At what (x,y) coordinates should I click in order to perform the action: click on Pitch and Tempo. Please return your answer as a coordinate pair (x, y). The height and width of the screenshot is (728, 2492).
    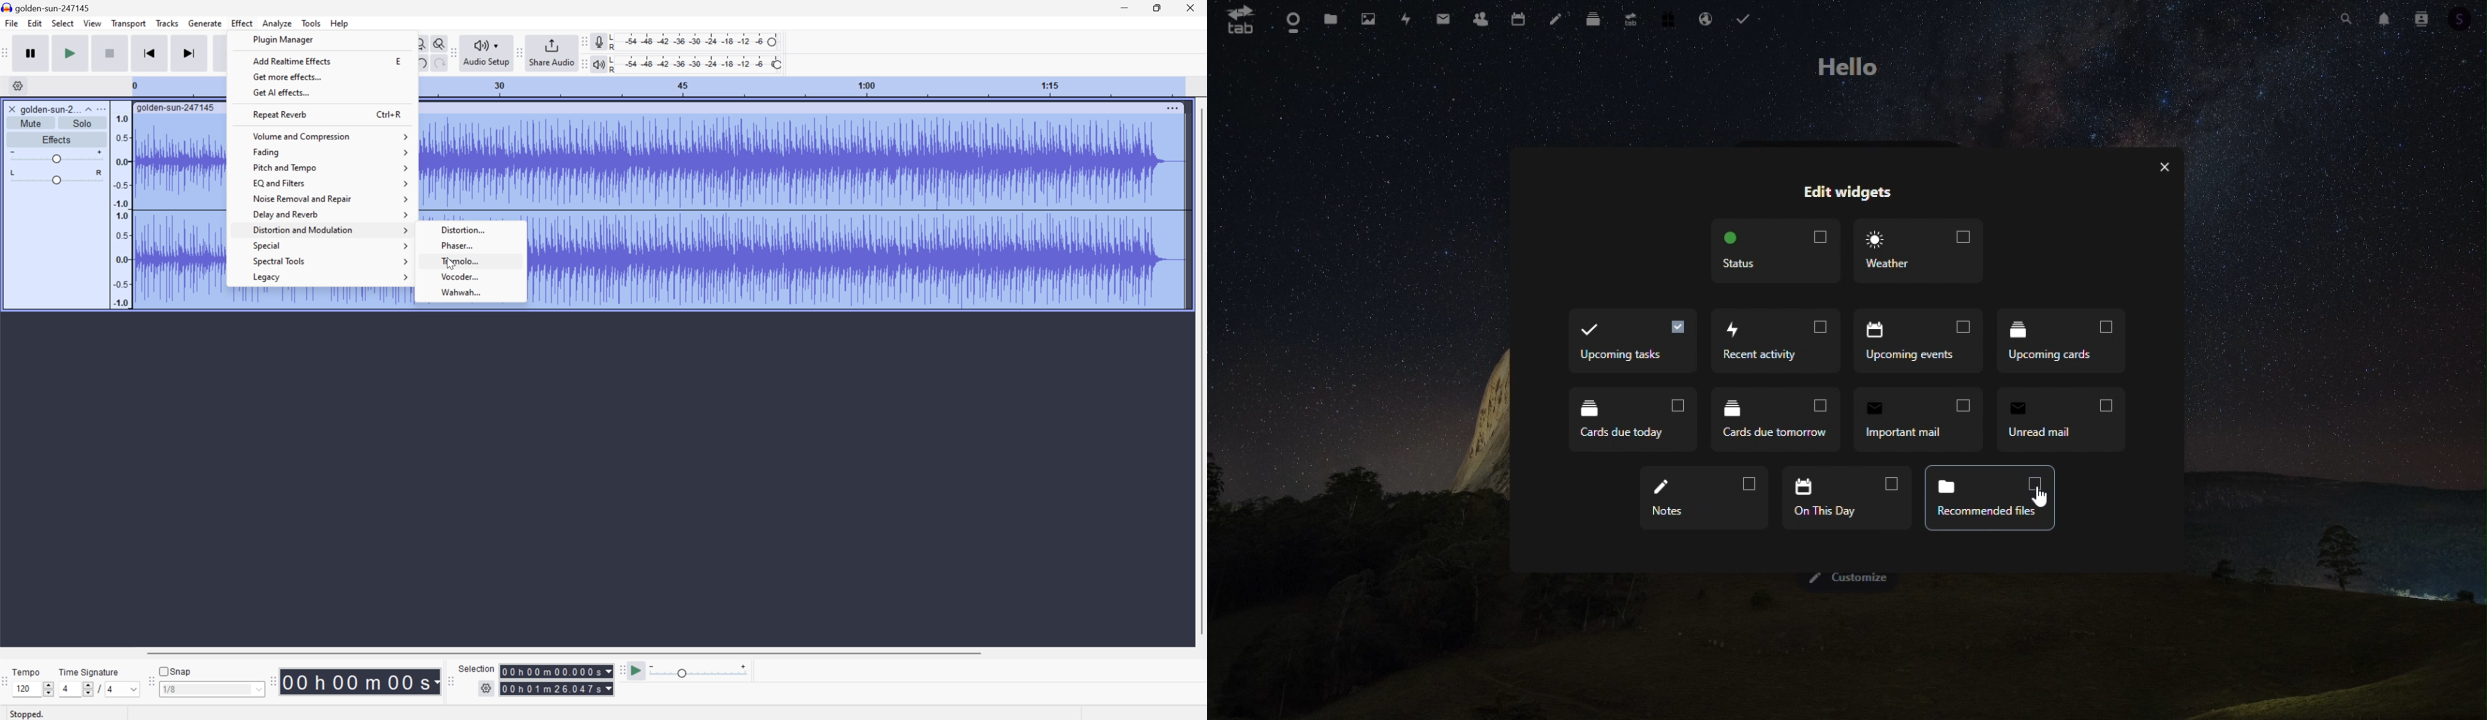
    Looking at the image, I should click on (328, 169).